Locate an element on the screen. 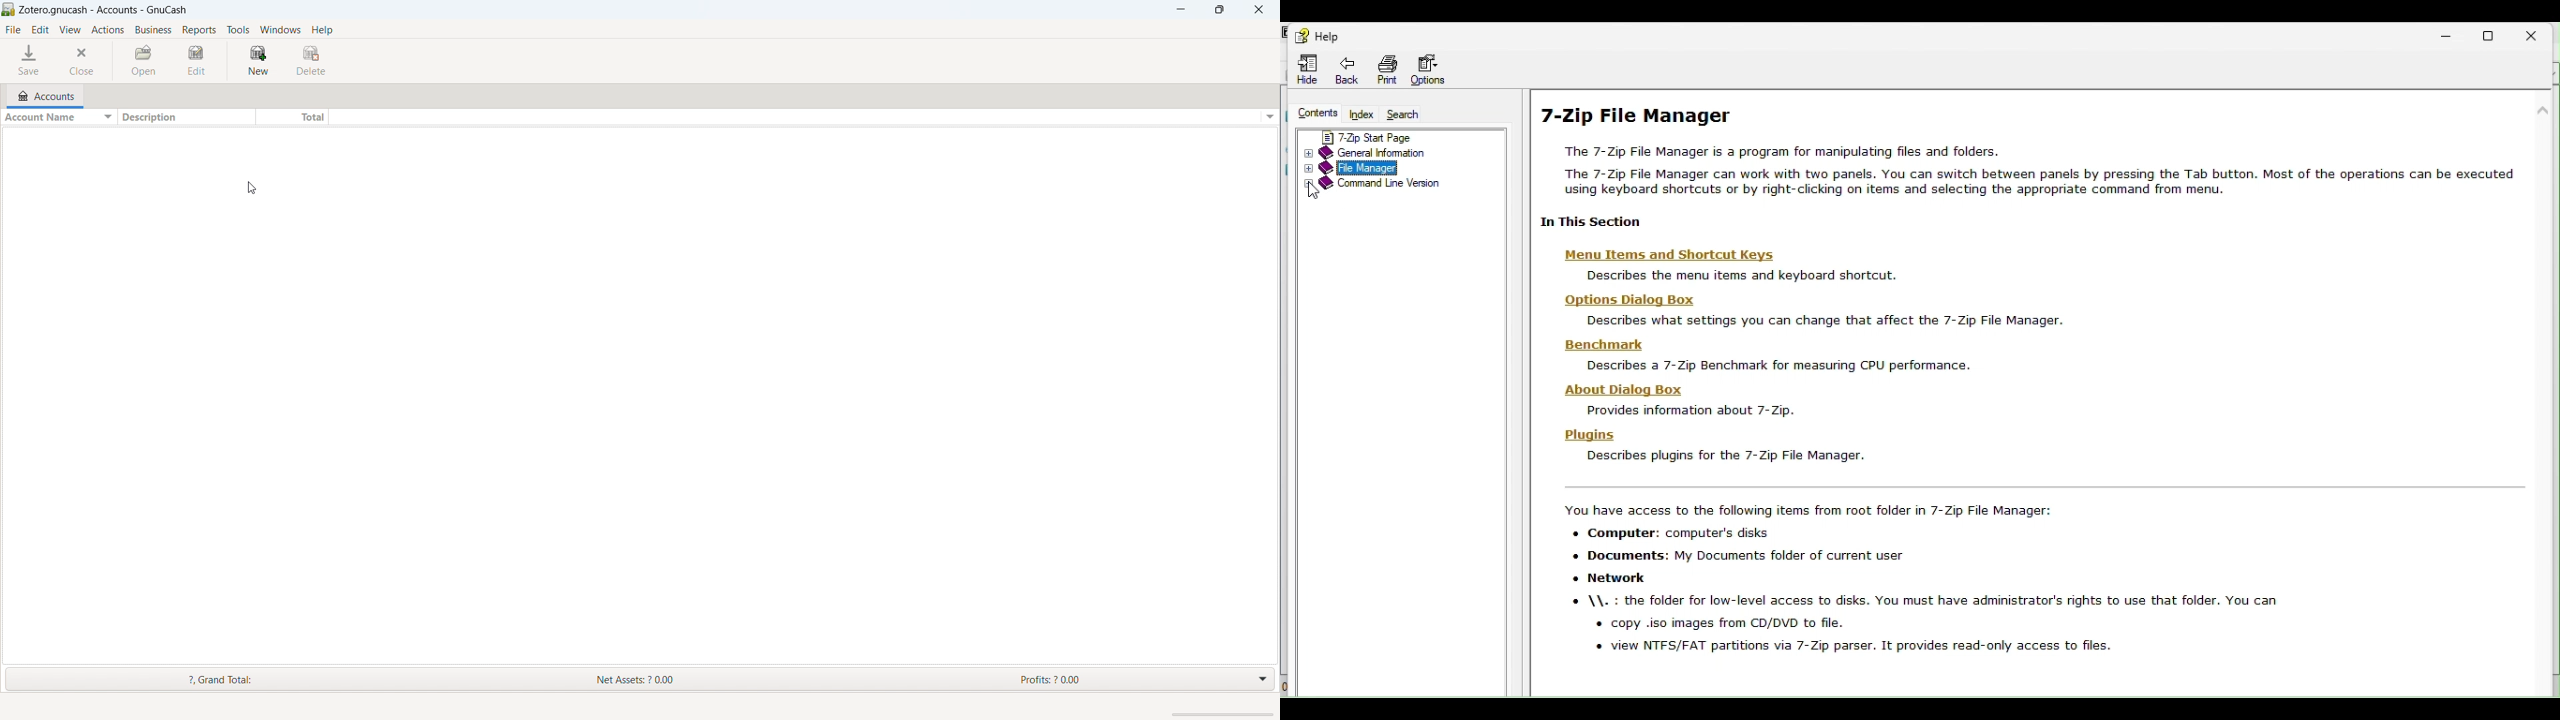 This screenshot has height=728, width=2576. file is located at coordinates (13, 30).